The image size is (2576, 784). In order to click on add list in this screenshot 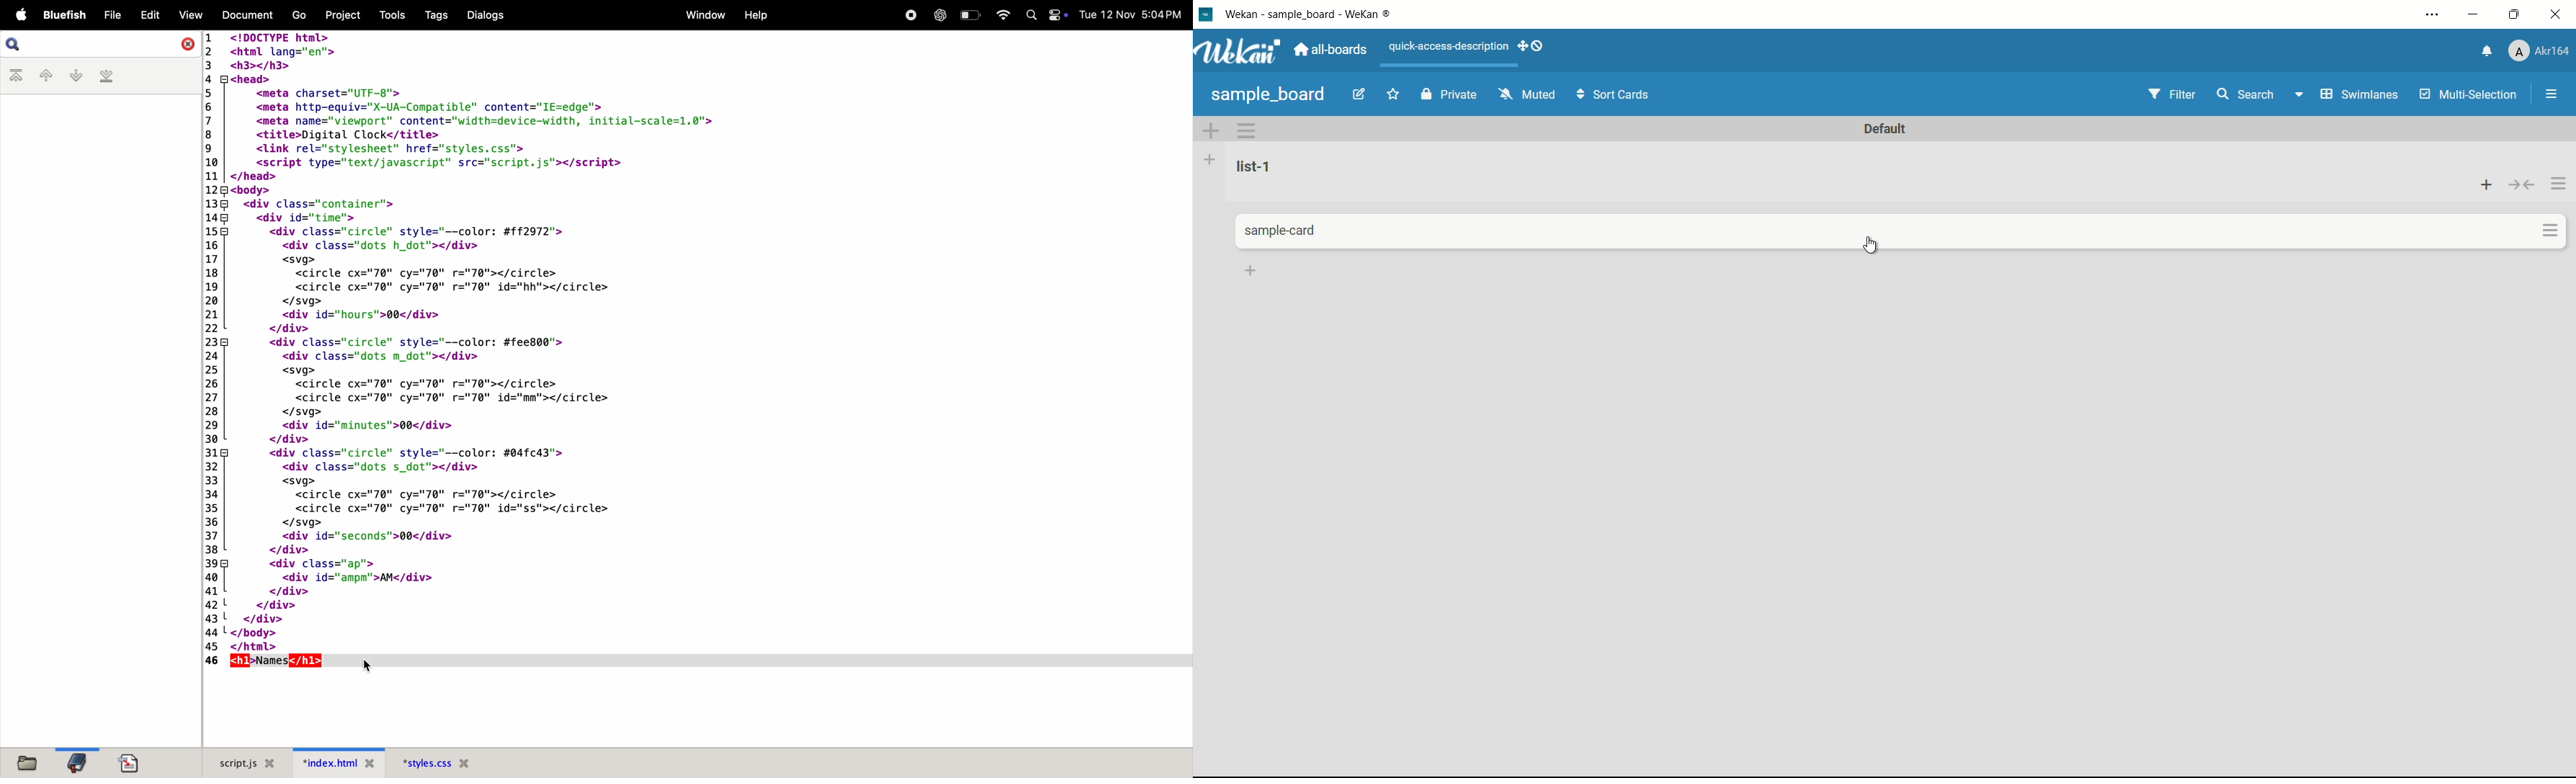, I will do `click(1209, 159)`.